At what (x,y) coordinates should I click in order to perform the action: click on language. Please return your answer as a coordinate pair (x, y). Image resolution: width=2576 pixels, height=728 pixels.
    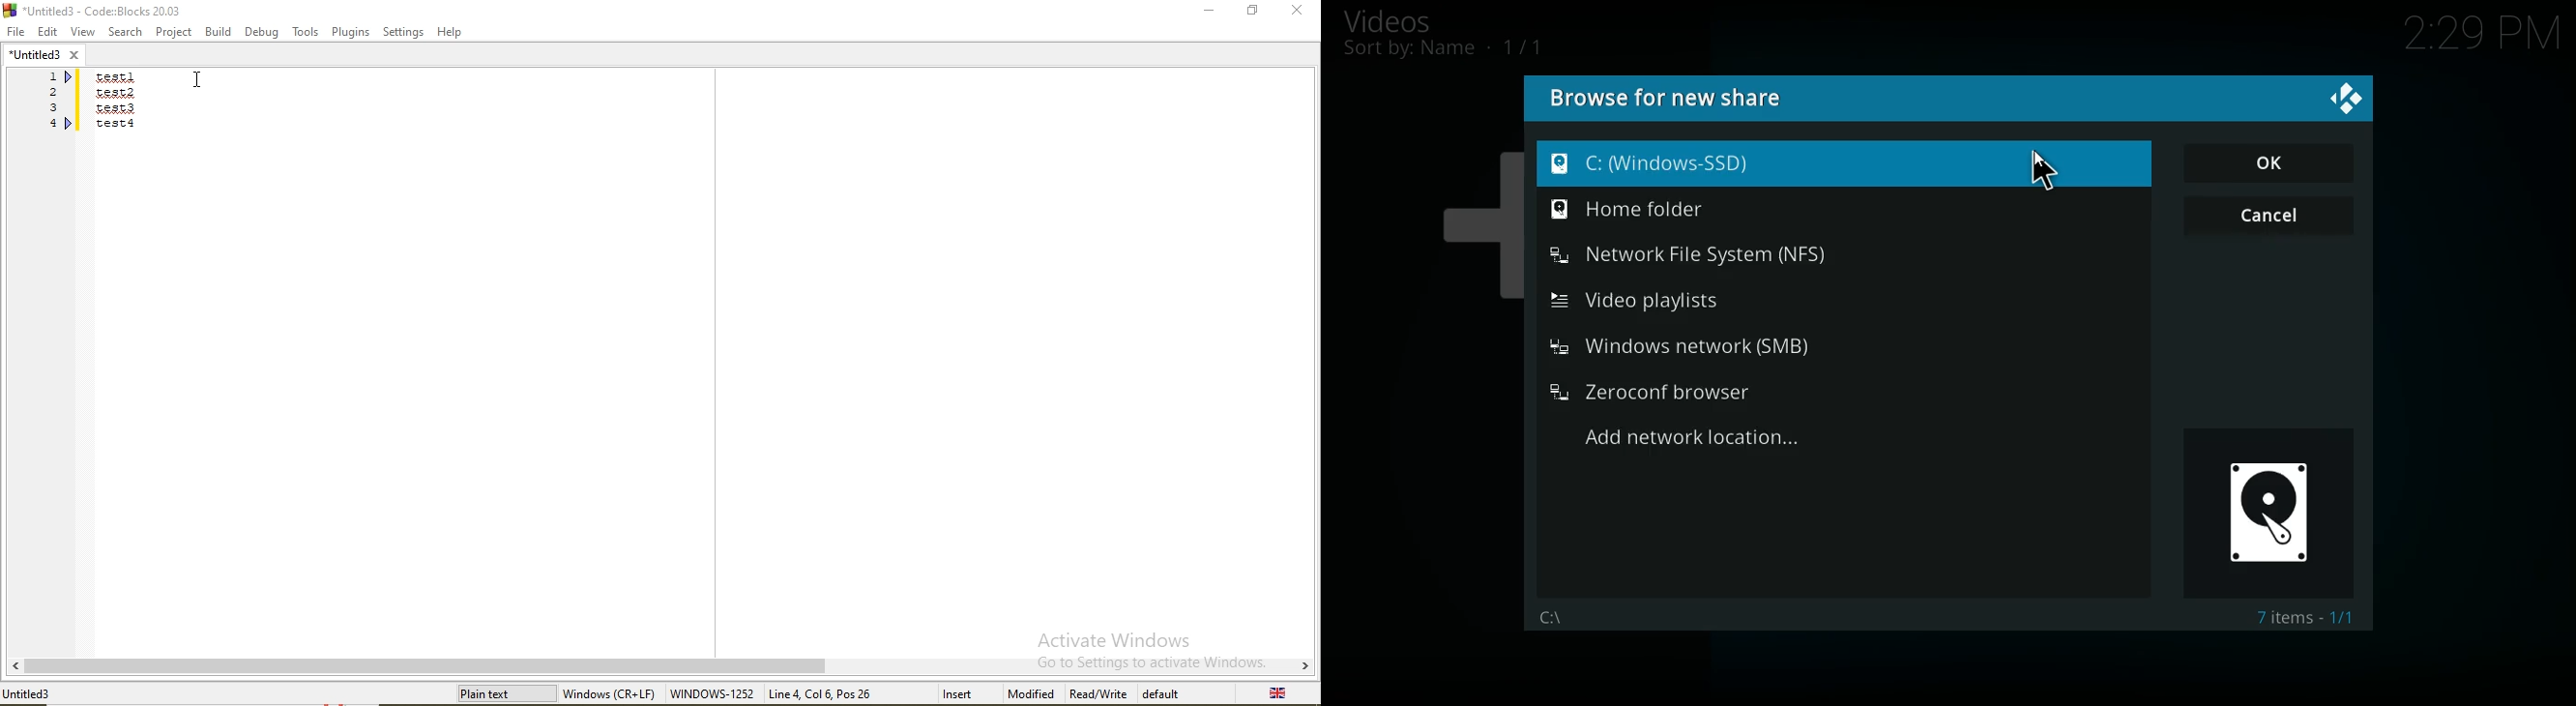
    Looking at the image, I should click on (1280, 693).